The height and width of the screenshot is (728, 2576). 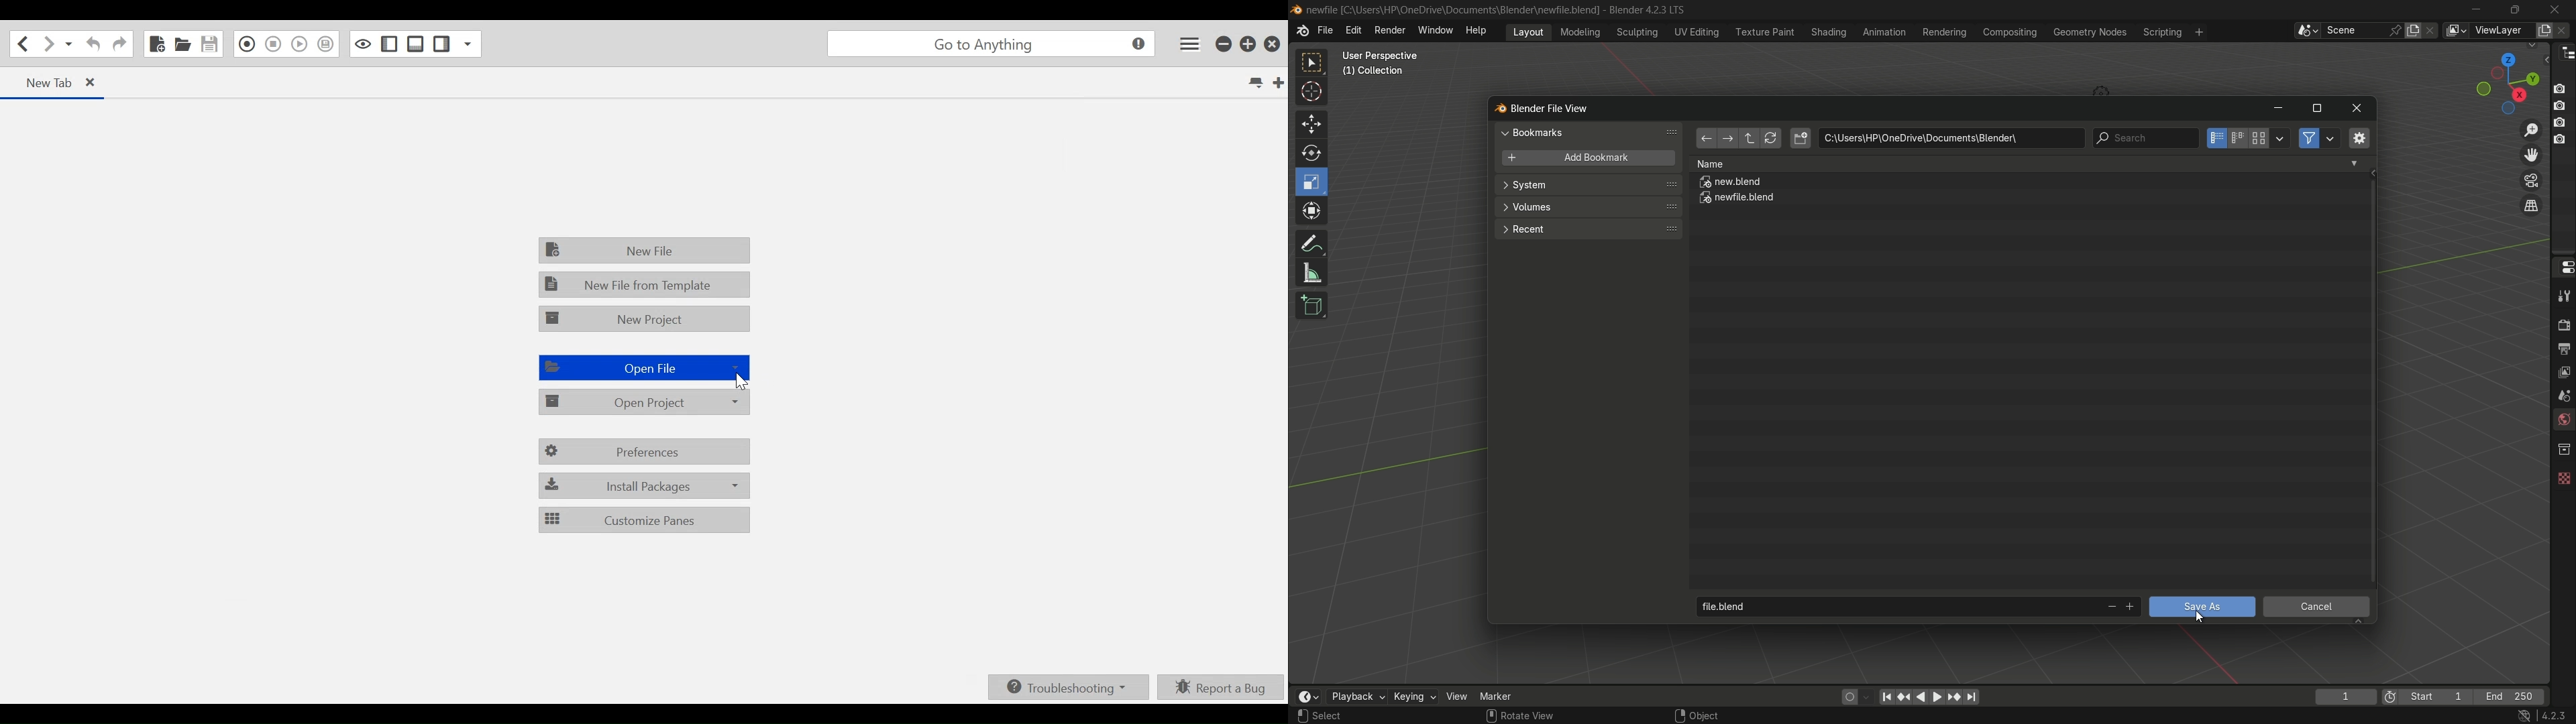 What do you see at coordinates (646, 249) in the screenshot?
I see `New File` at bounding box center [646, 249].